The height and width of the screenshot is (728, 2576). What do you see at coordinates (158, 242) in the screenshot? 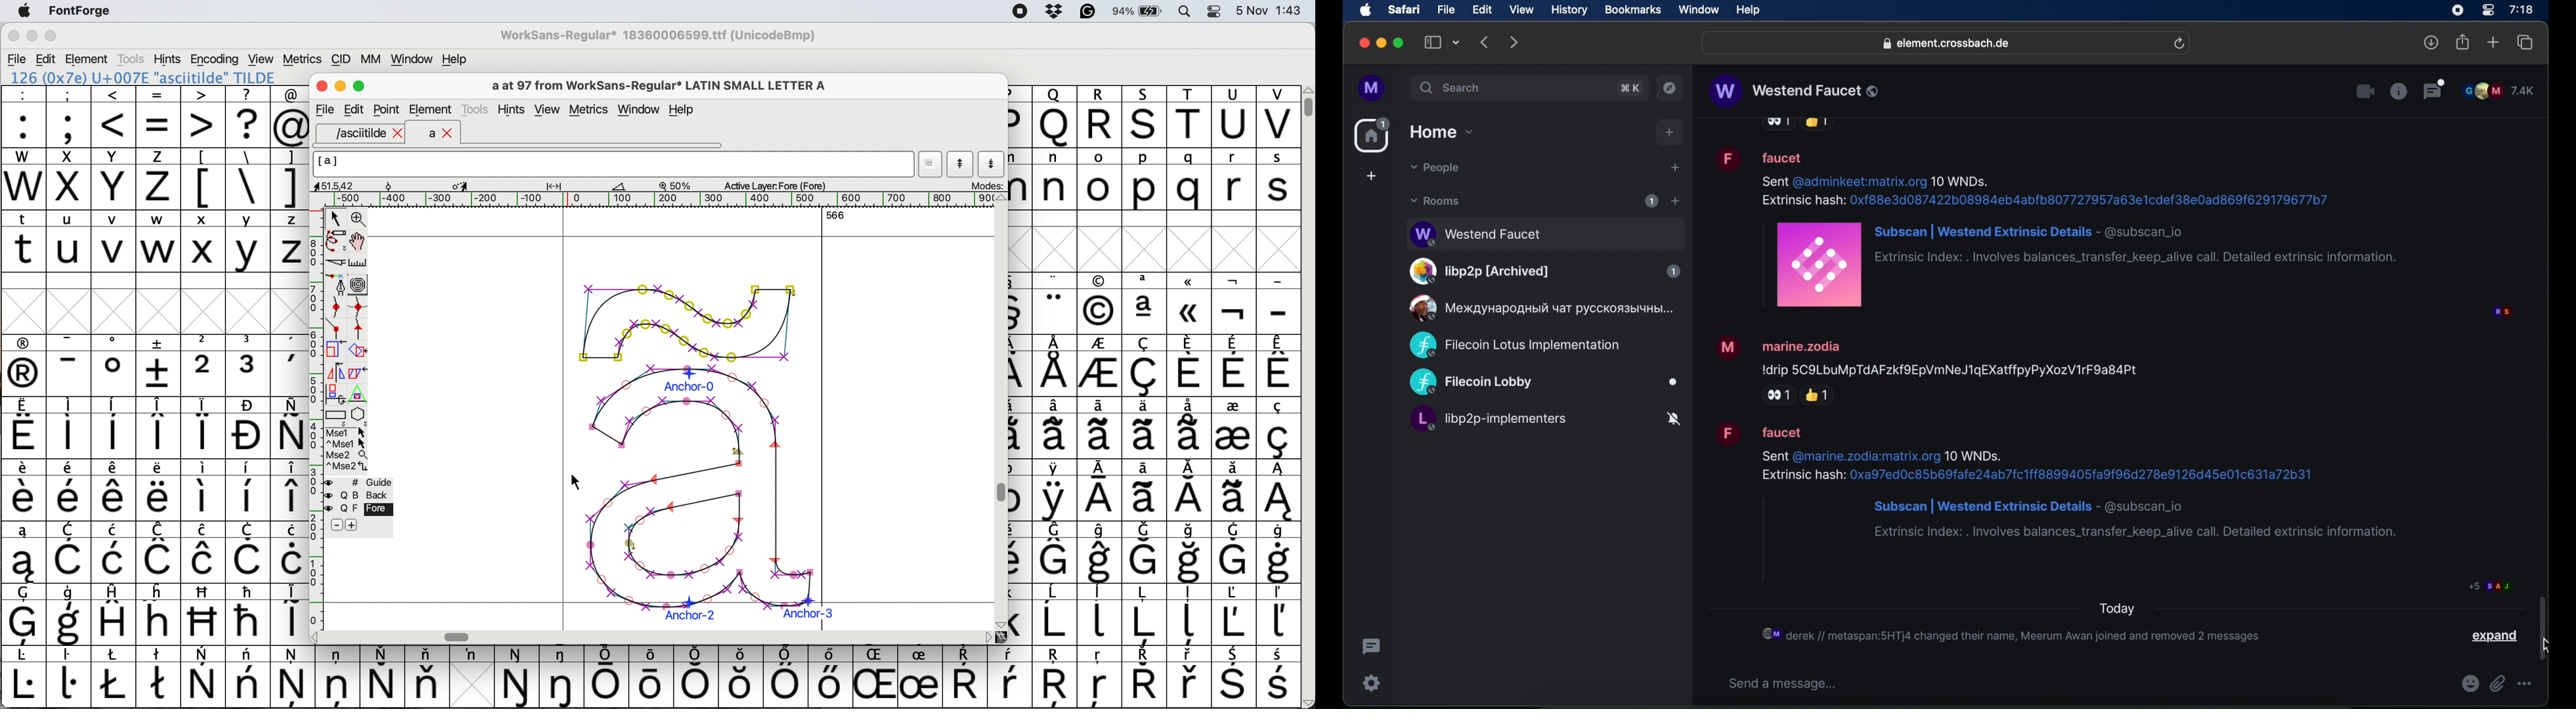
I see `w` at bounding box center [158, 242].